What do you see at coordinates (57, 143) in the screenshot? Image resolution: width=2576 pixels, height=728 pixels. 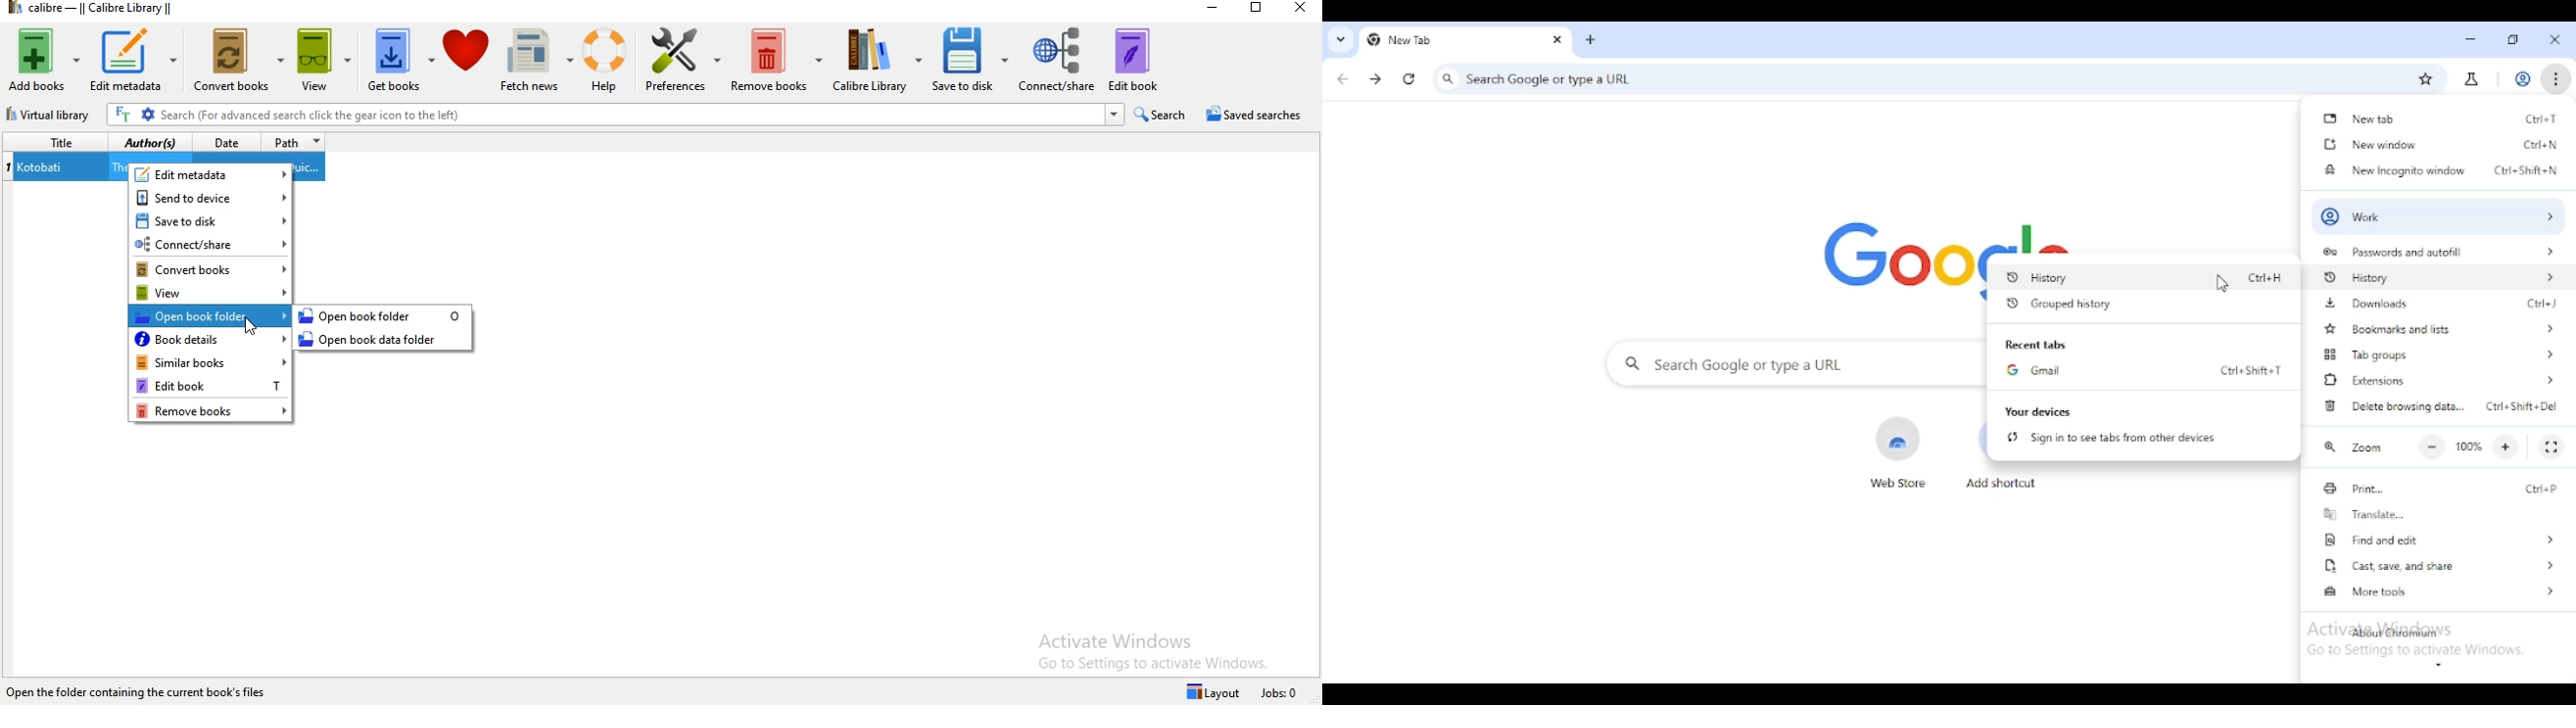 I see `title` at bounding box center [57, 143].